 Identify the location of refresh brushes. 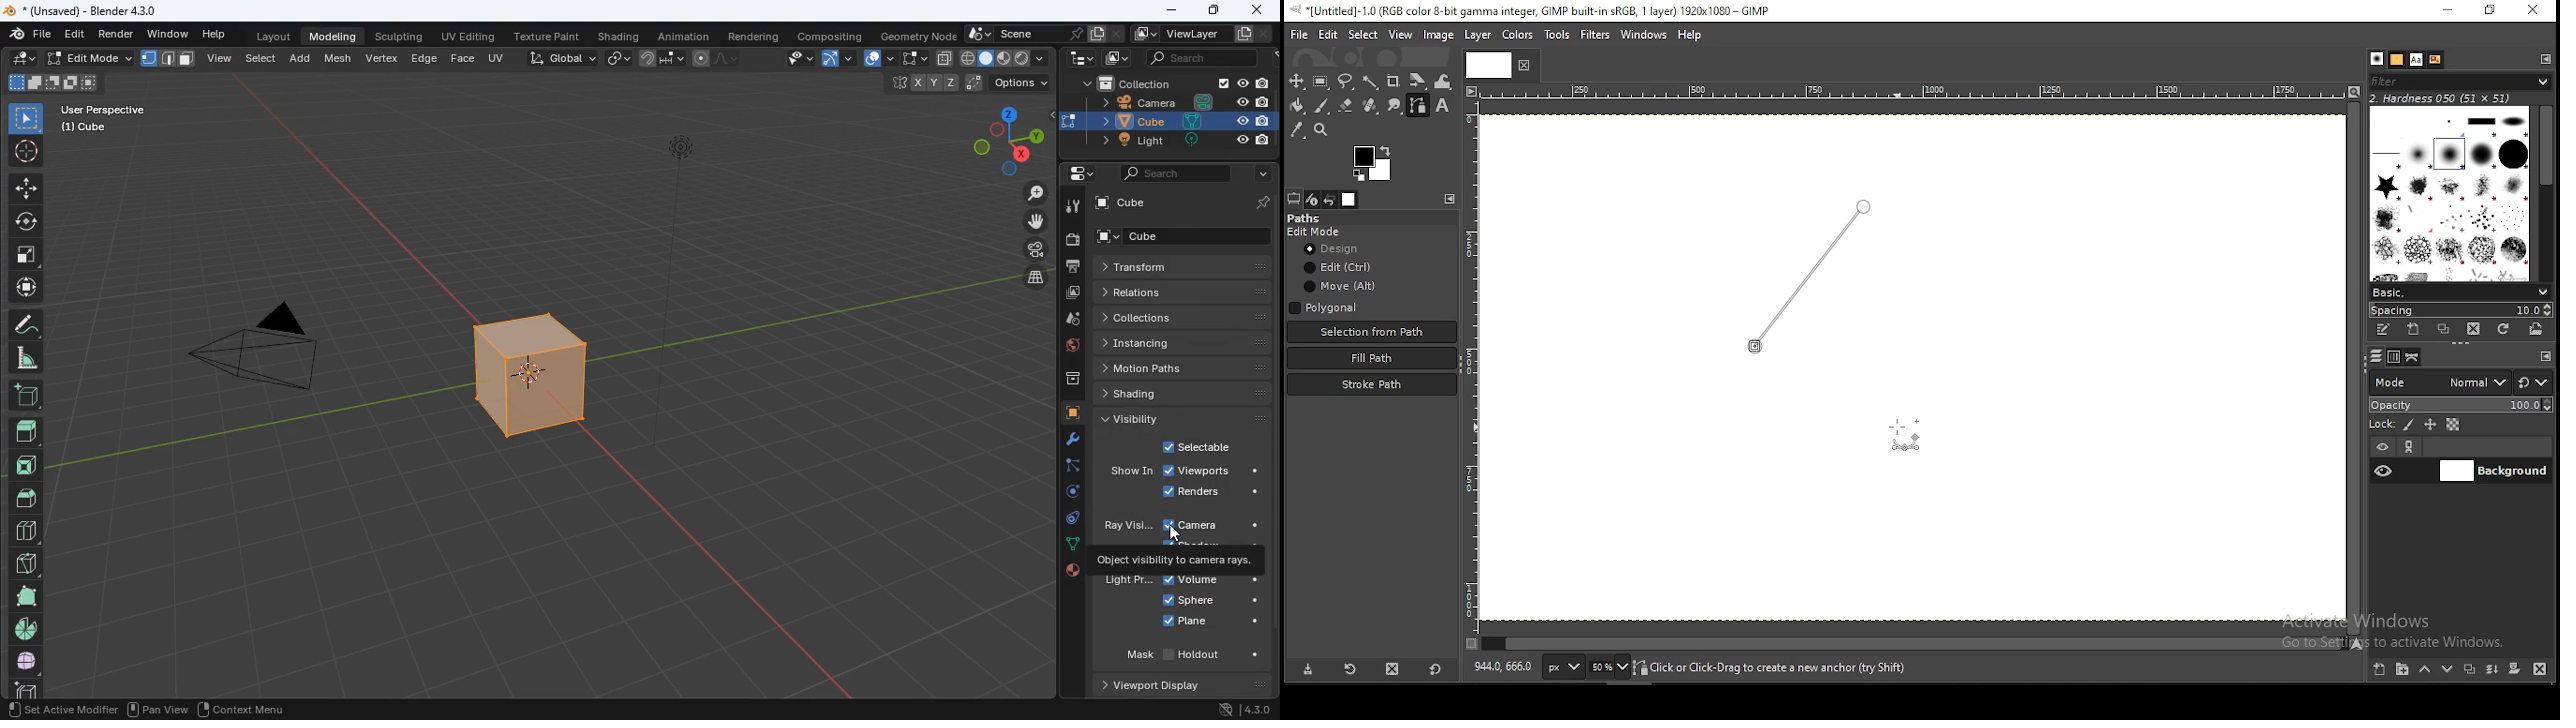
(2503, 330).